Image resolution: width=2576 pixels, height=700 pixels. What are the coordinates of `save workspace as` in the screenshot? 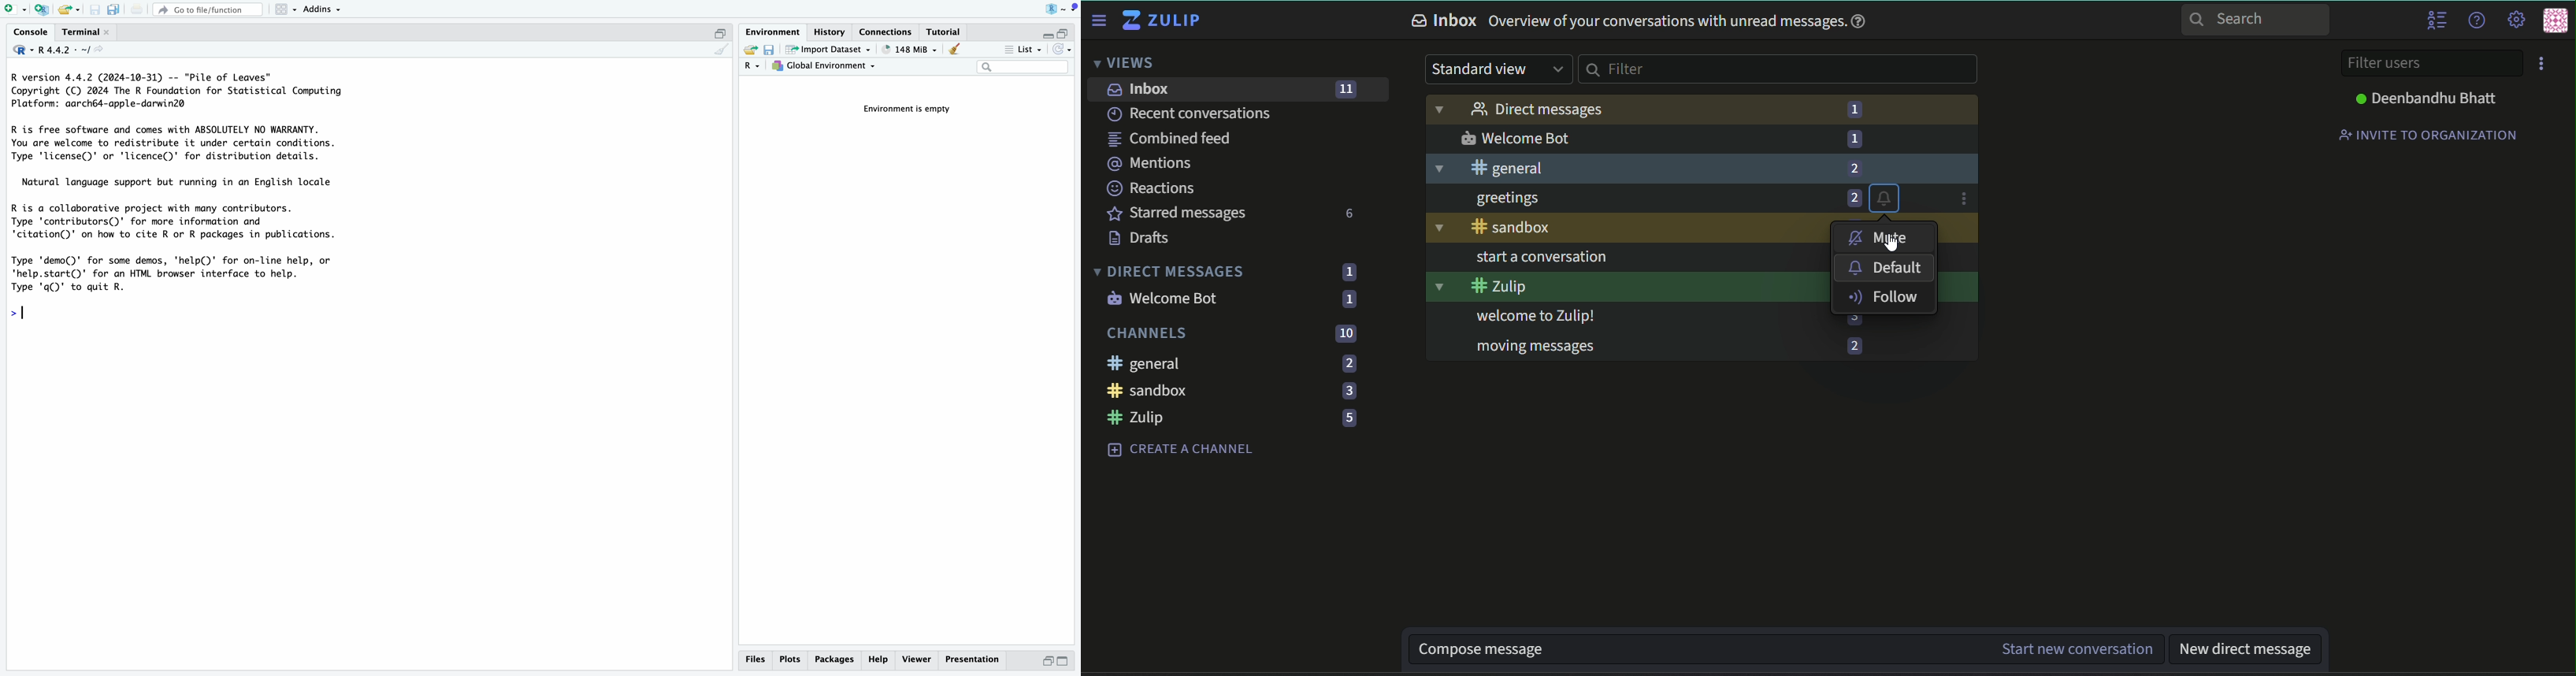 It's located at (773, 51).